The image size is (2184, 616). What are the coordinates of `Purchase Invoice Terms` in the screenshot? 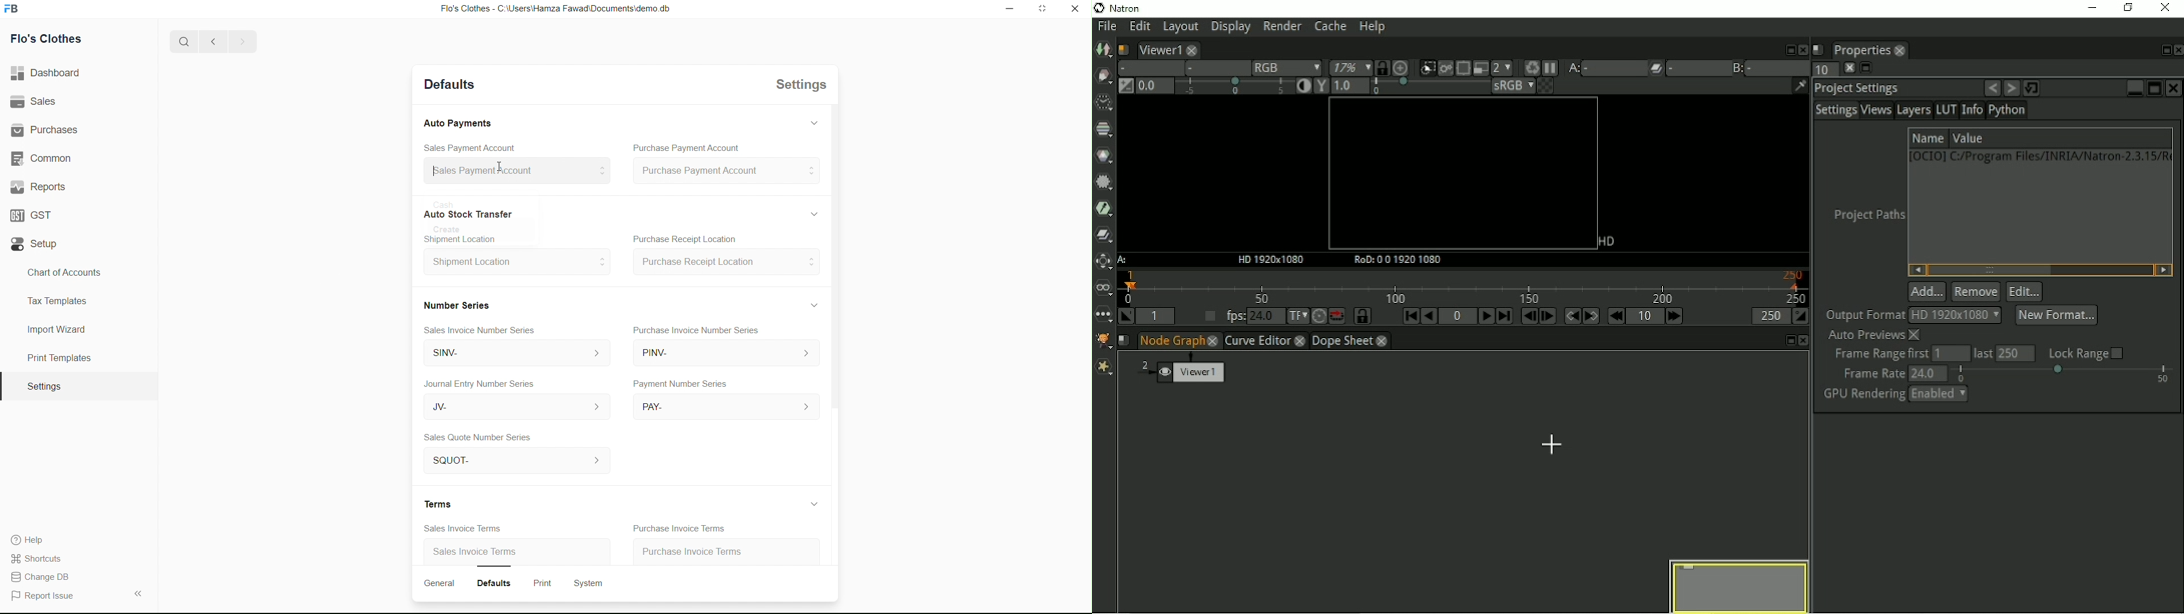 It's located at (682, 529).